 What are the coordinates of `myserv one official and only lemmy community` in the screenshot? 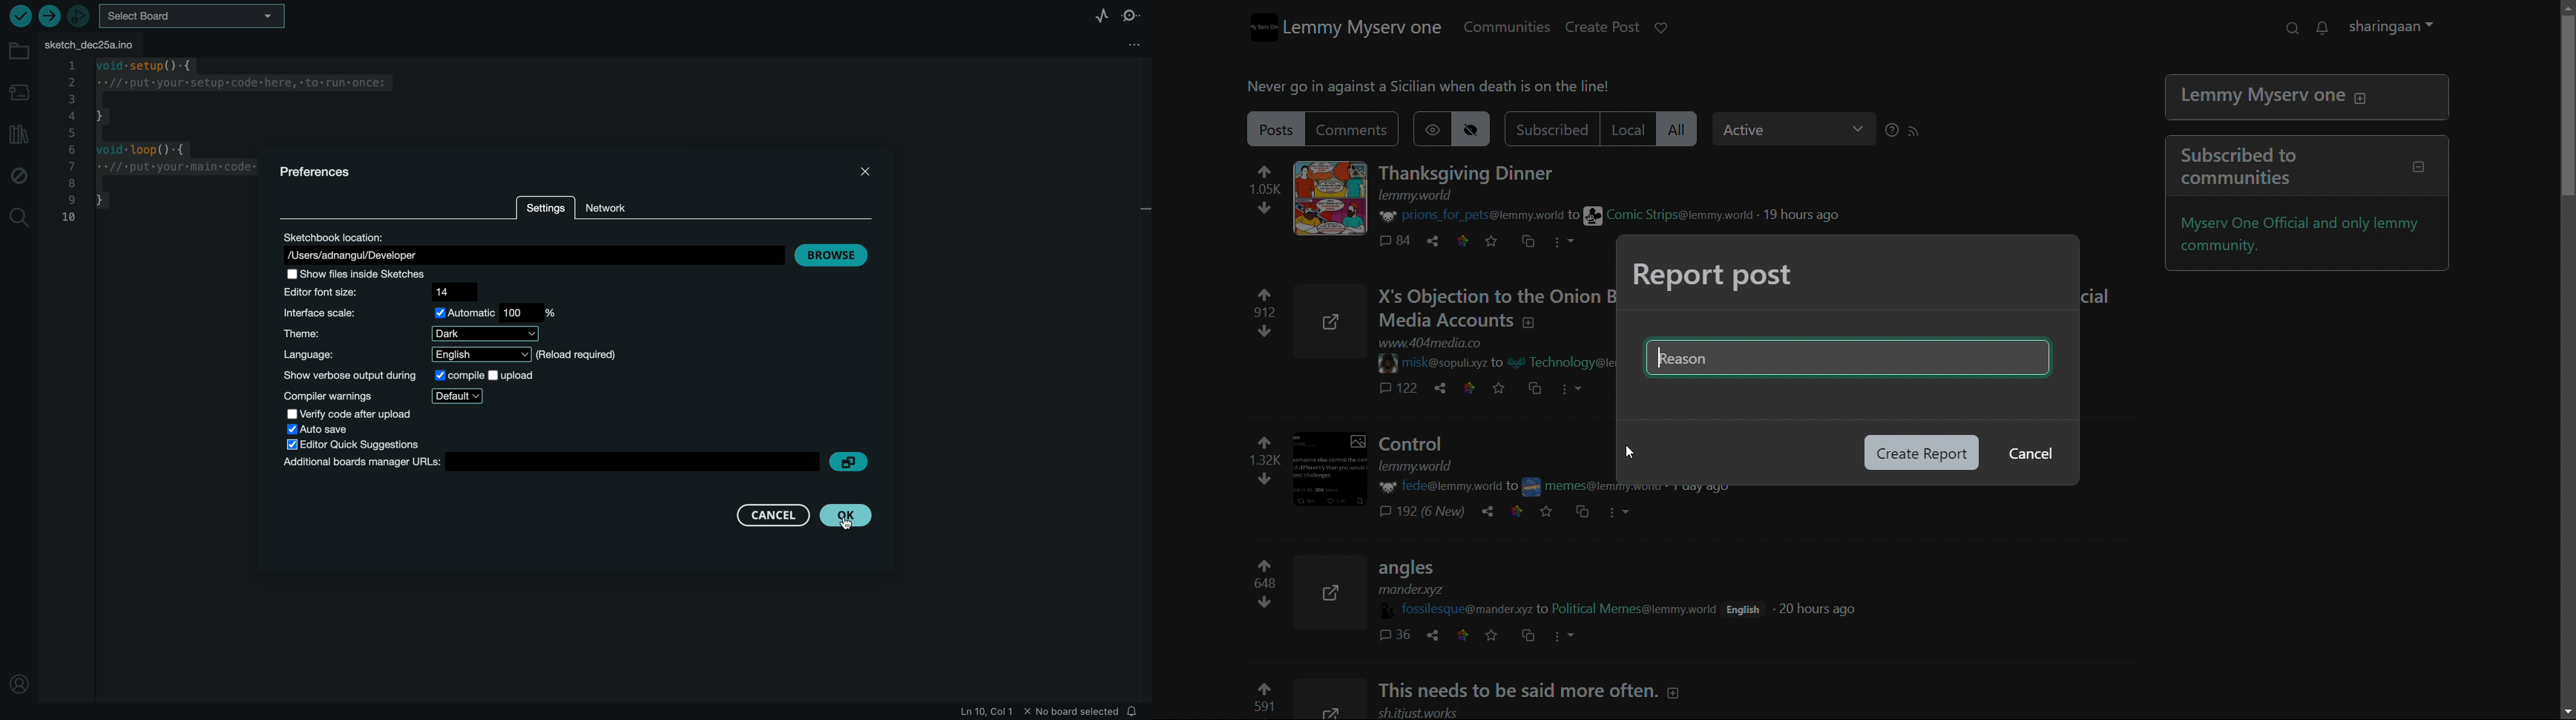 It's located at (2310, 235).